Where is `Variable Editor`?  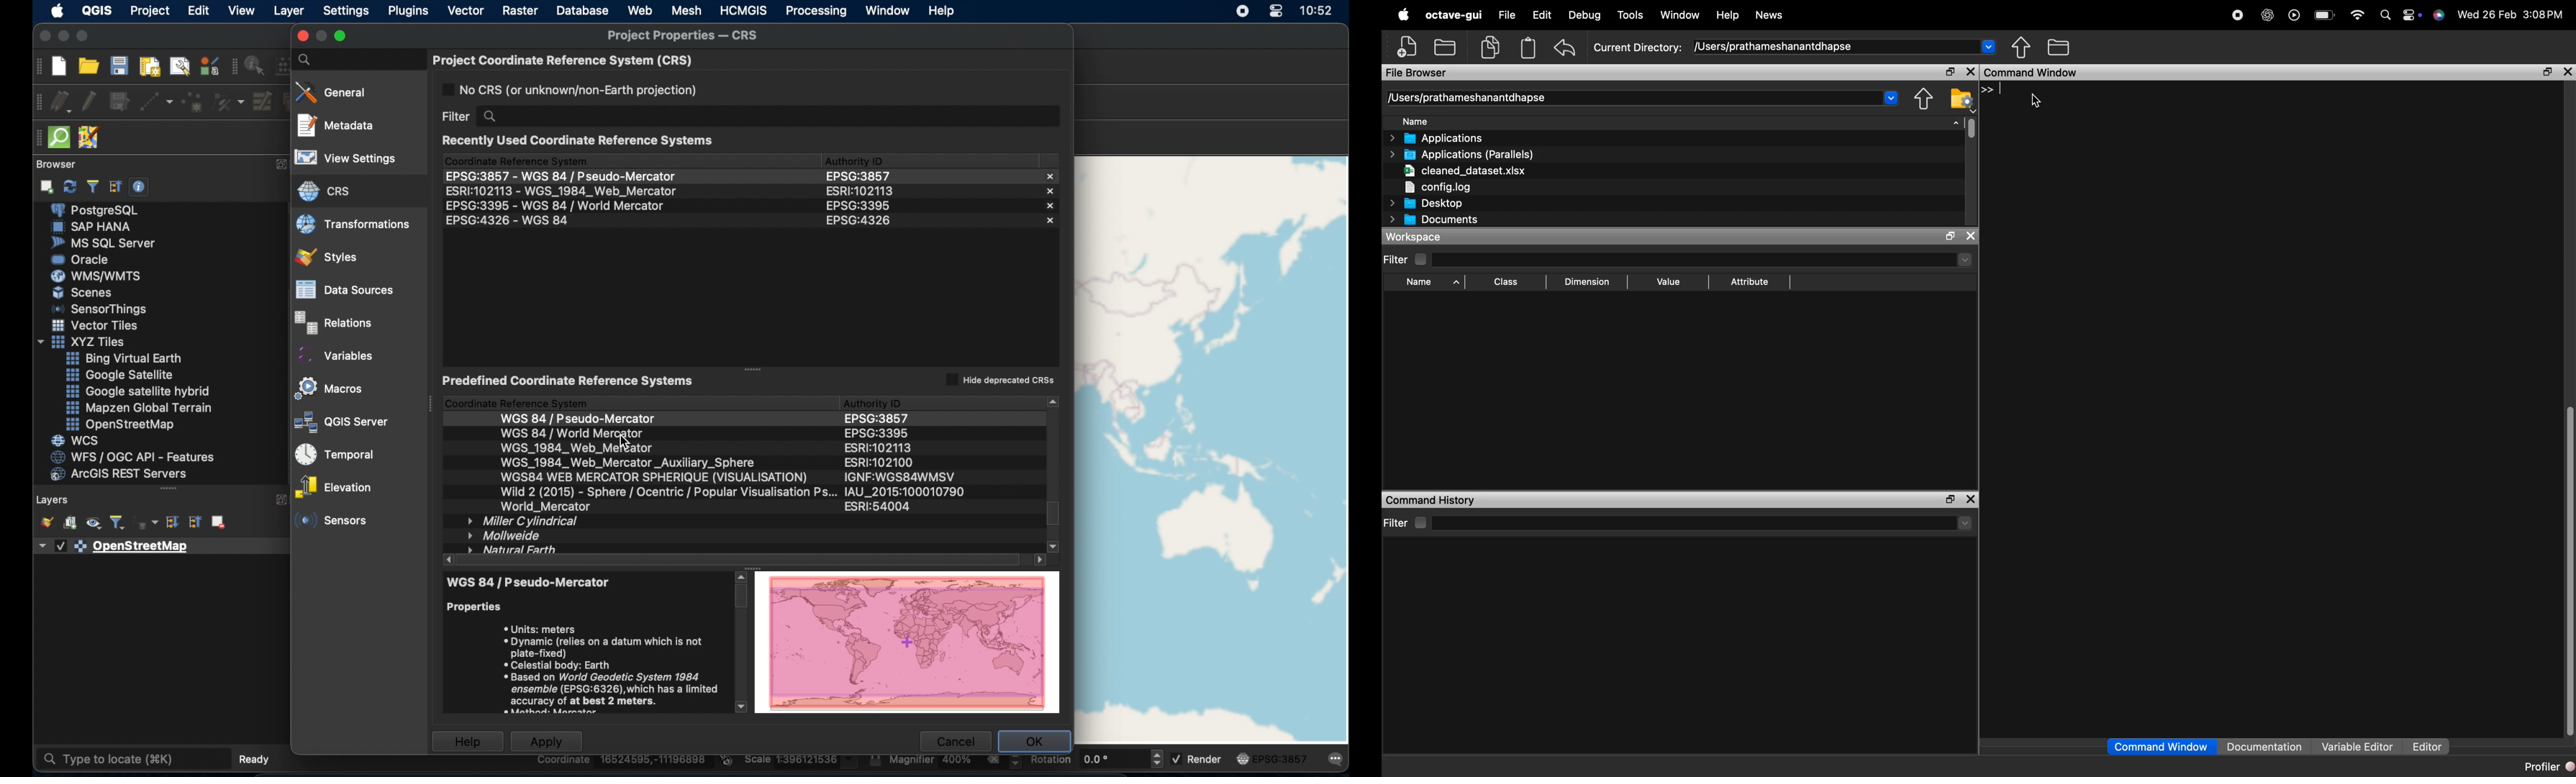 Variable Editor is located at coordinates (2356, 748).